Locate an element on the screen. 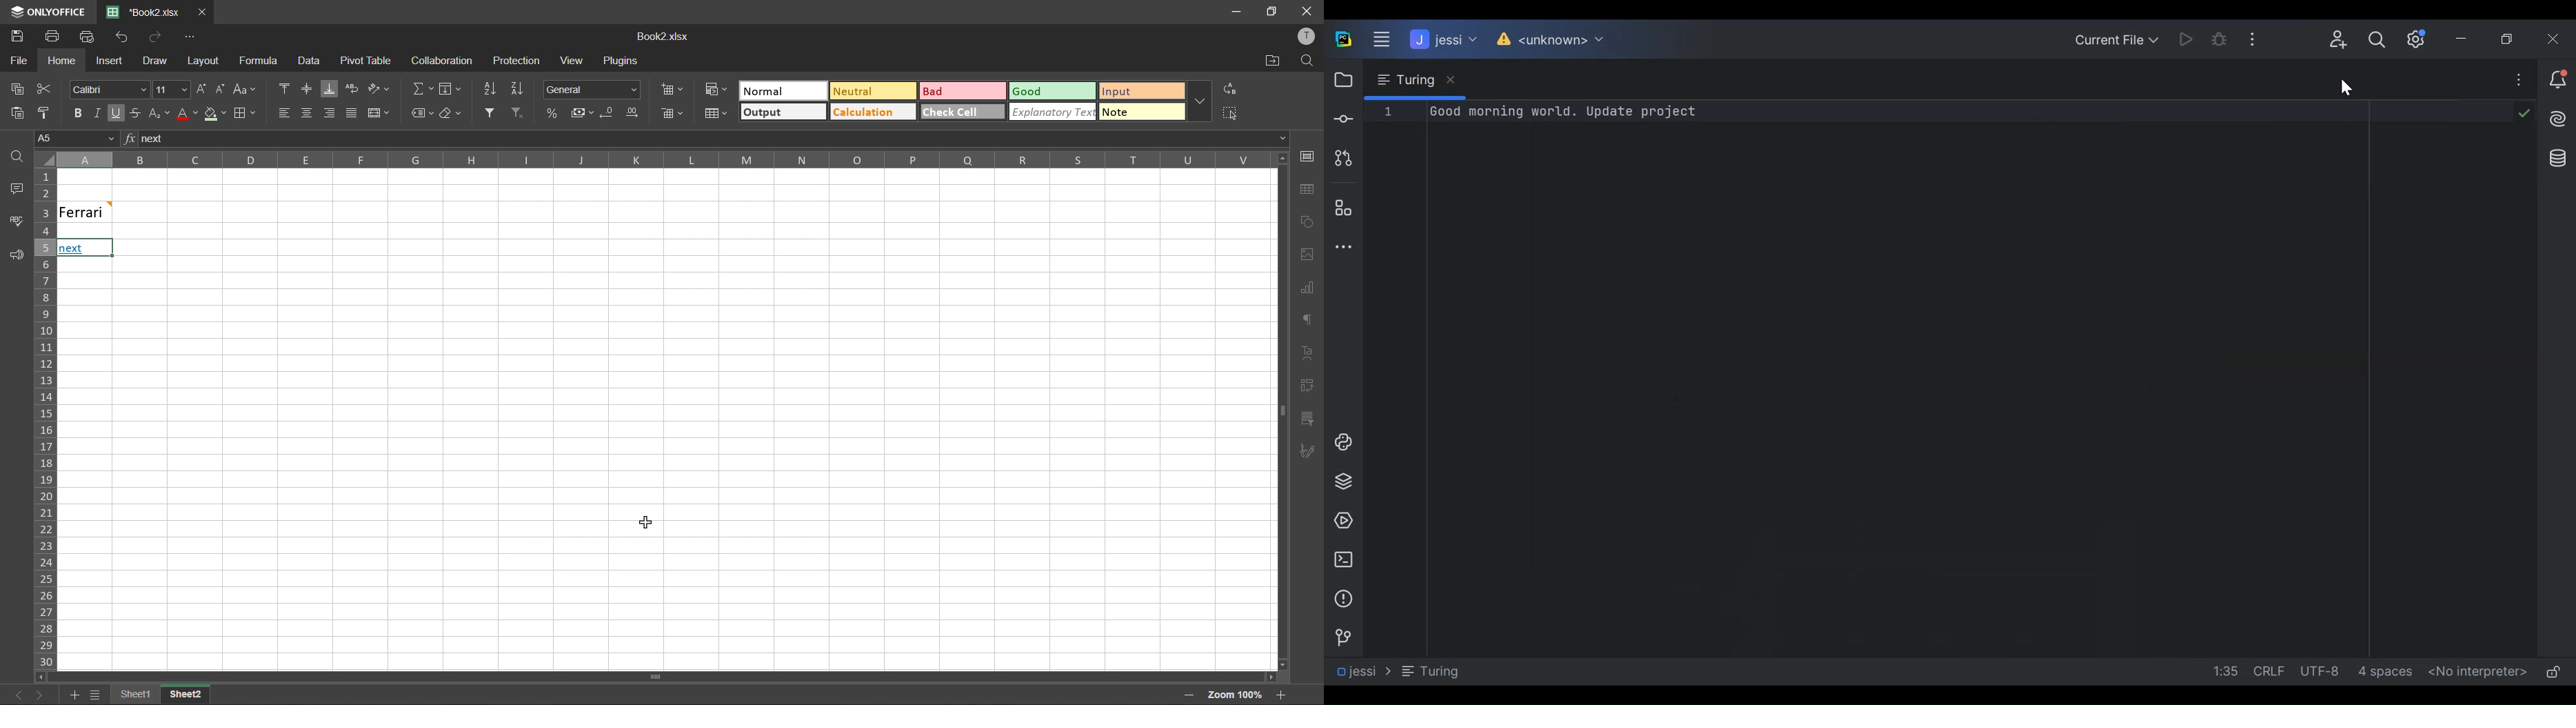 The height and width of the screenshot is (728, 2576). format as table is located at coordinates (714, 114).